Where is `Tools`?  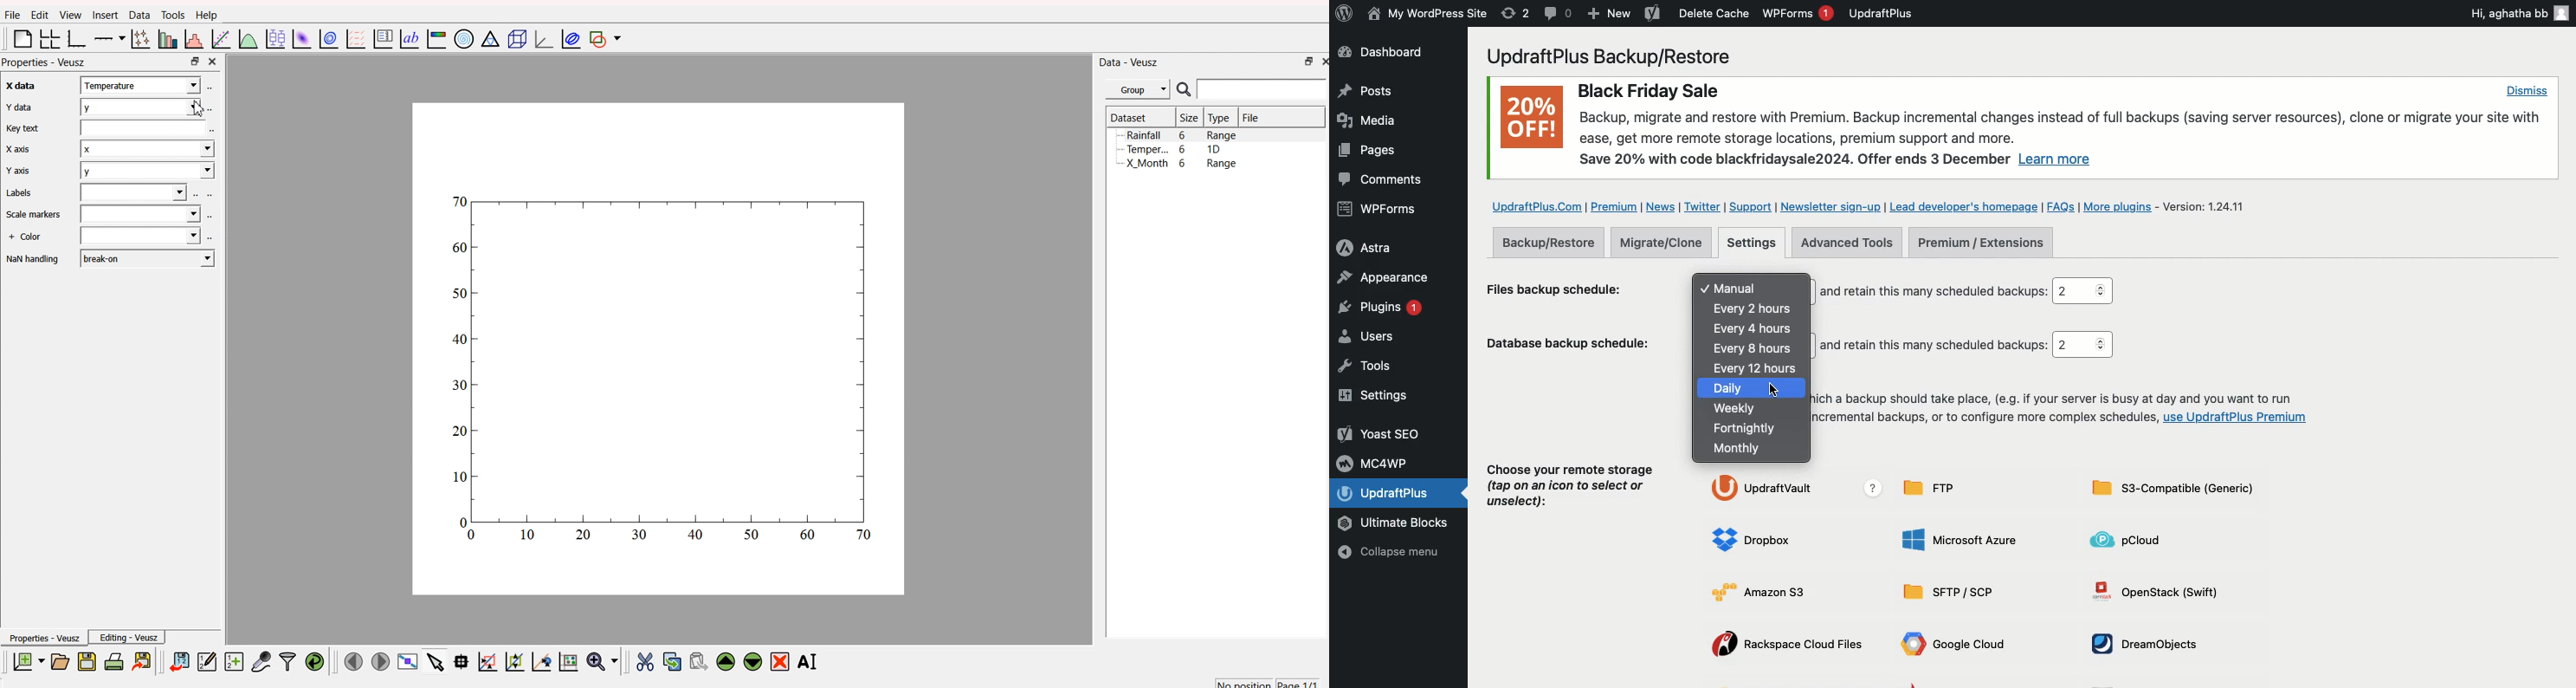
Tools is located at coordinates (1376, 366).